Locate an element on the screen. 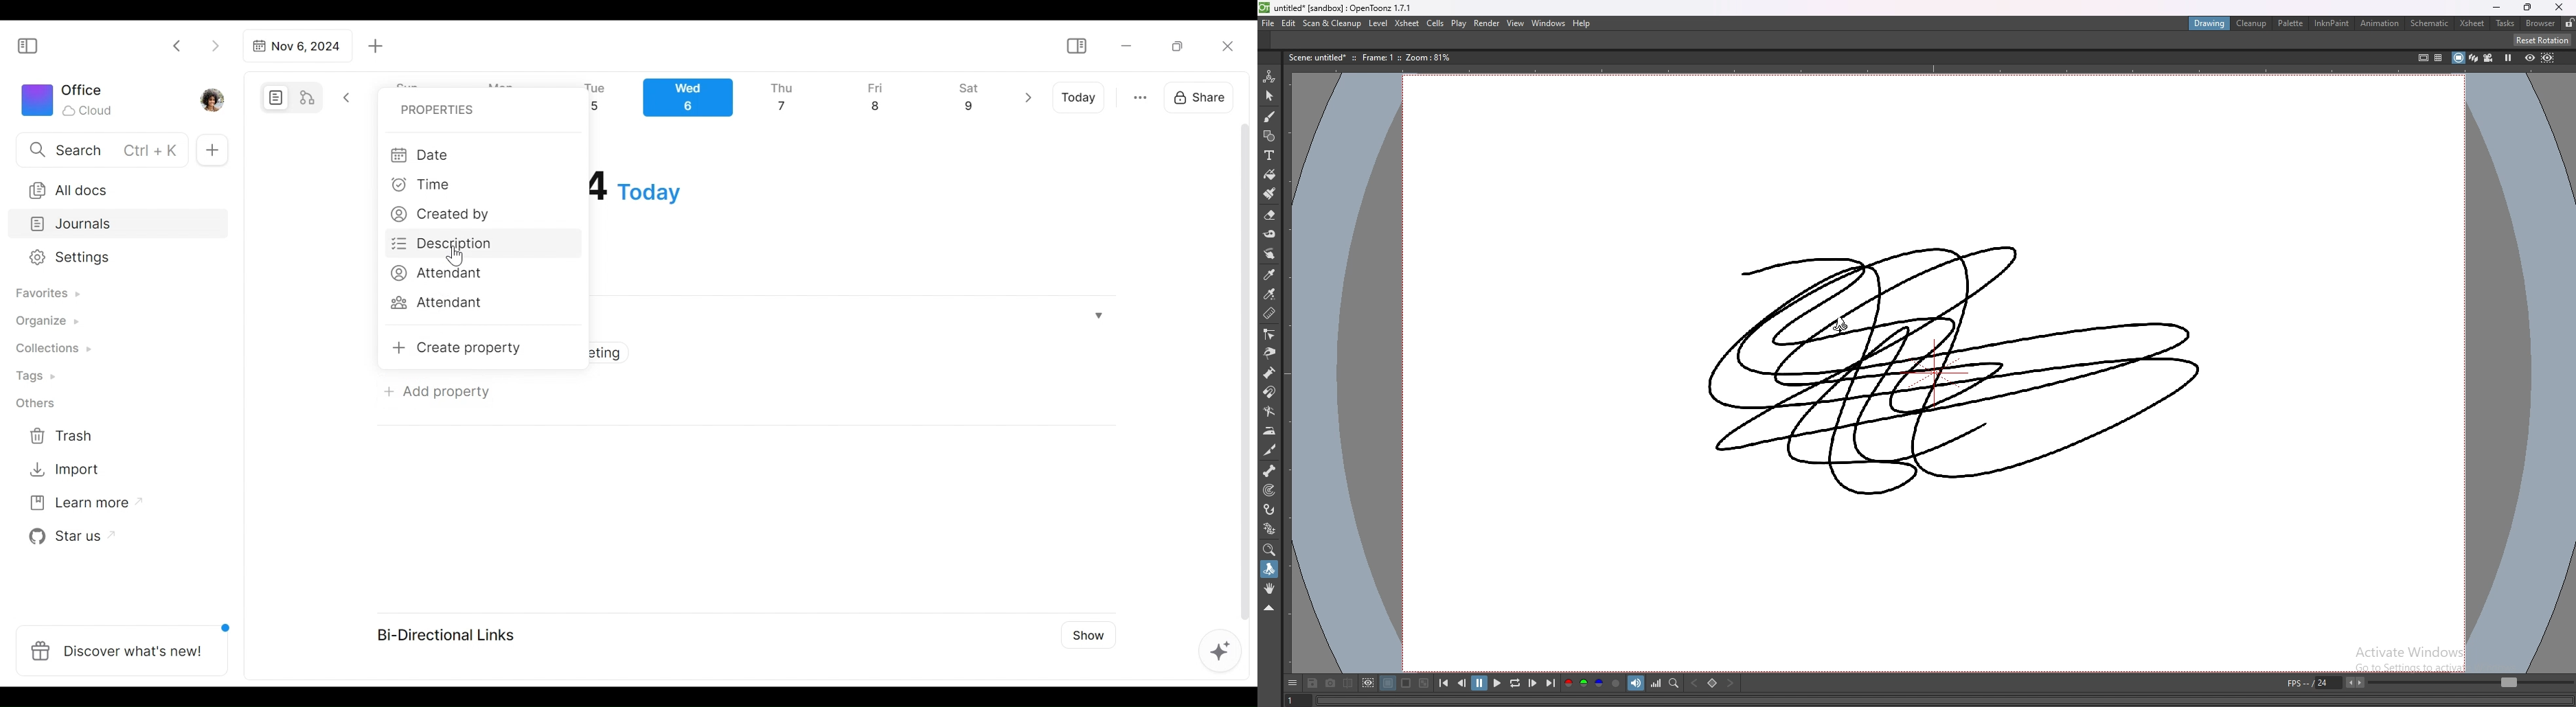 Image resolution: width=2576 pixels, height=728 pixels. Journals is located at coordinates (119, 225).